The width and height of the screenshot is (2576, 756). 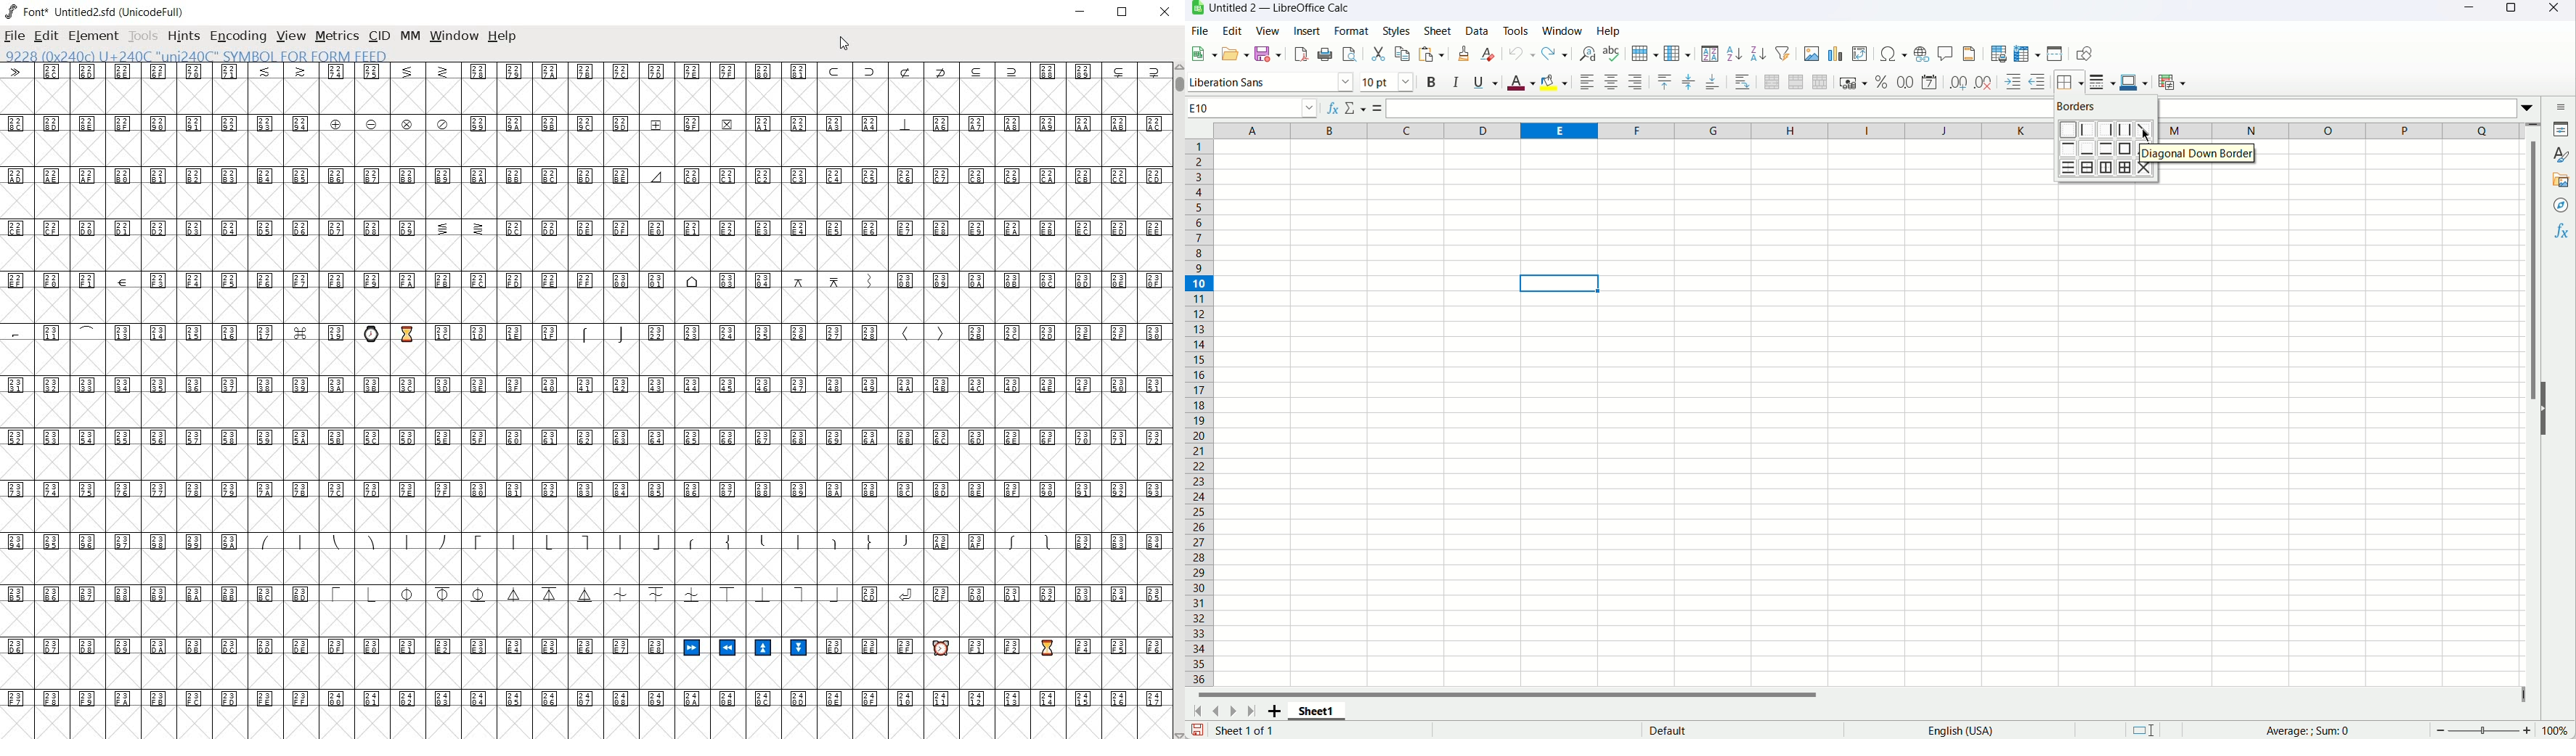 I want to click on Copy, so click(x=1403, y=53).